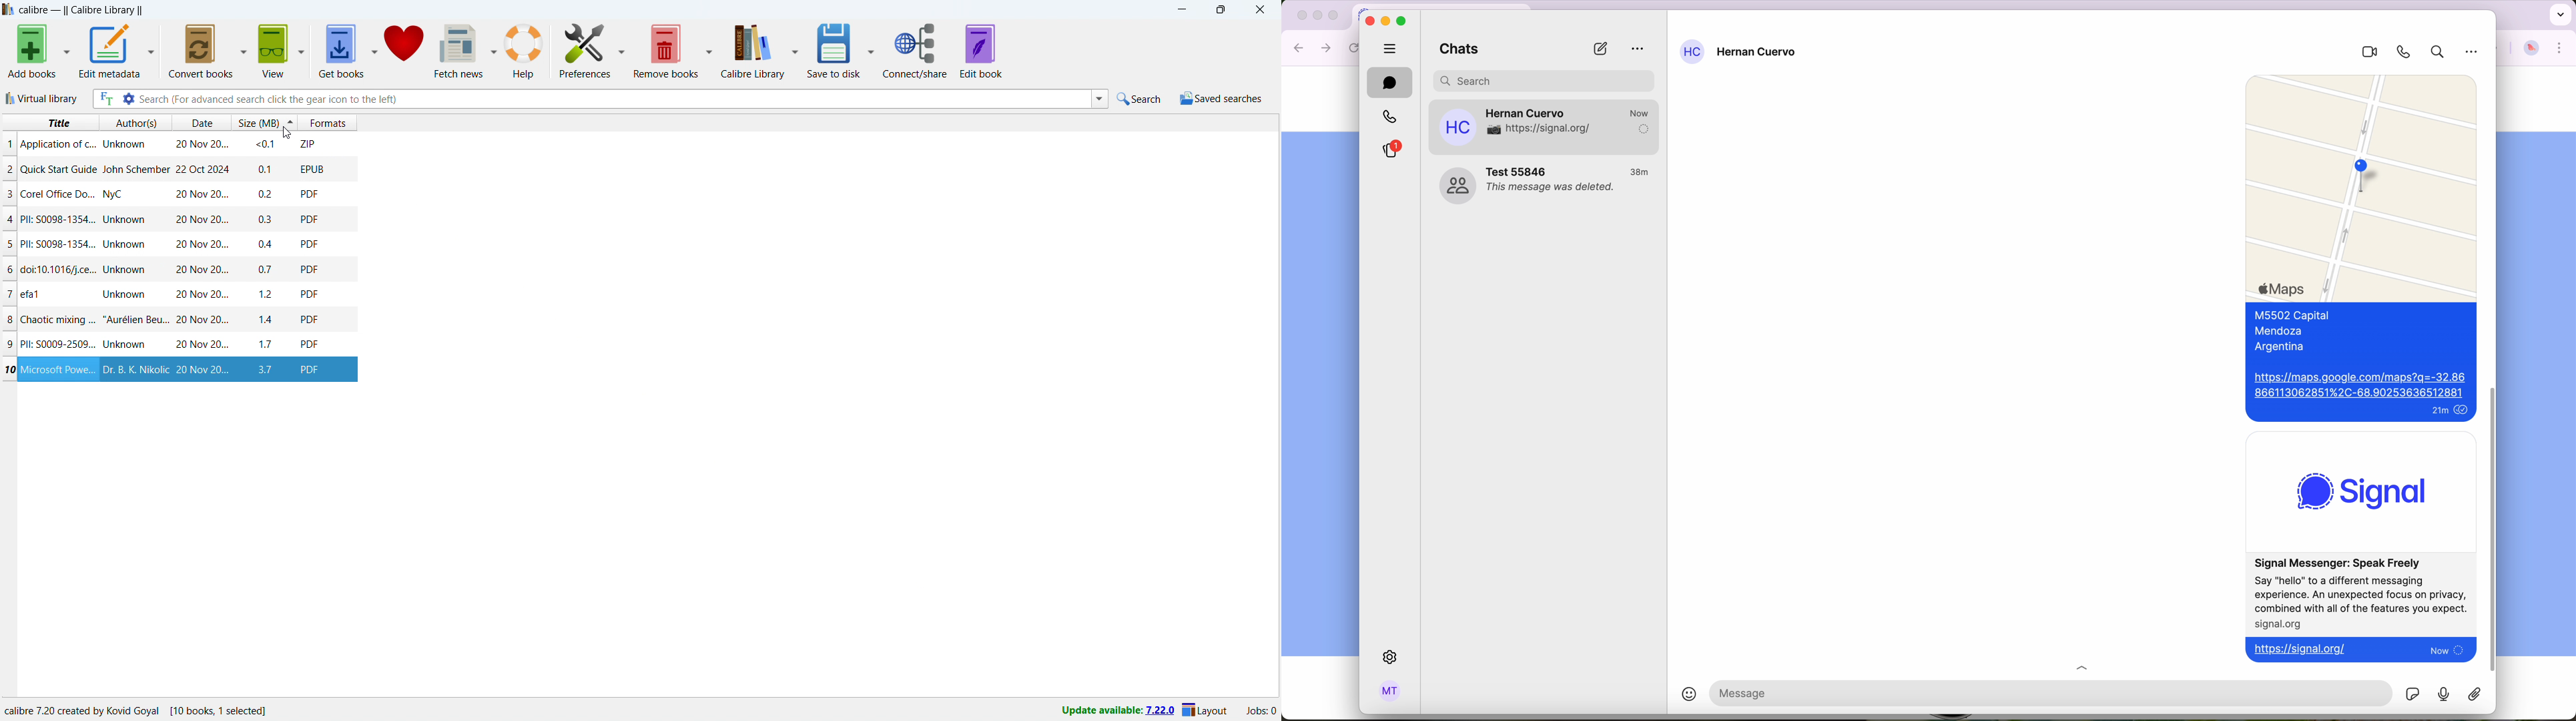 The height and width of the screenshot is (728, 2576). Describe the element at coordinates (2281, 331) in the screenshot. I see `| Mendoza` at that location.